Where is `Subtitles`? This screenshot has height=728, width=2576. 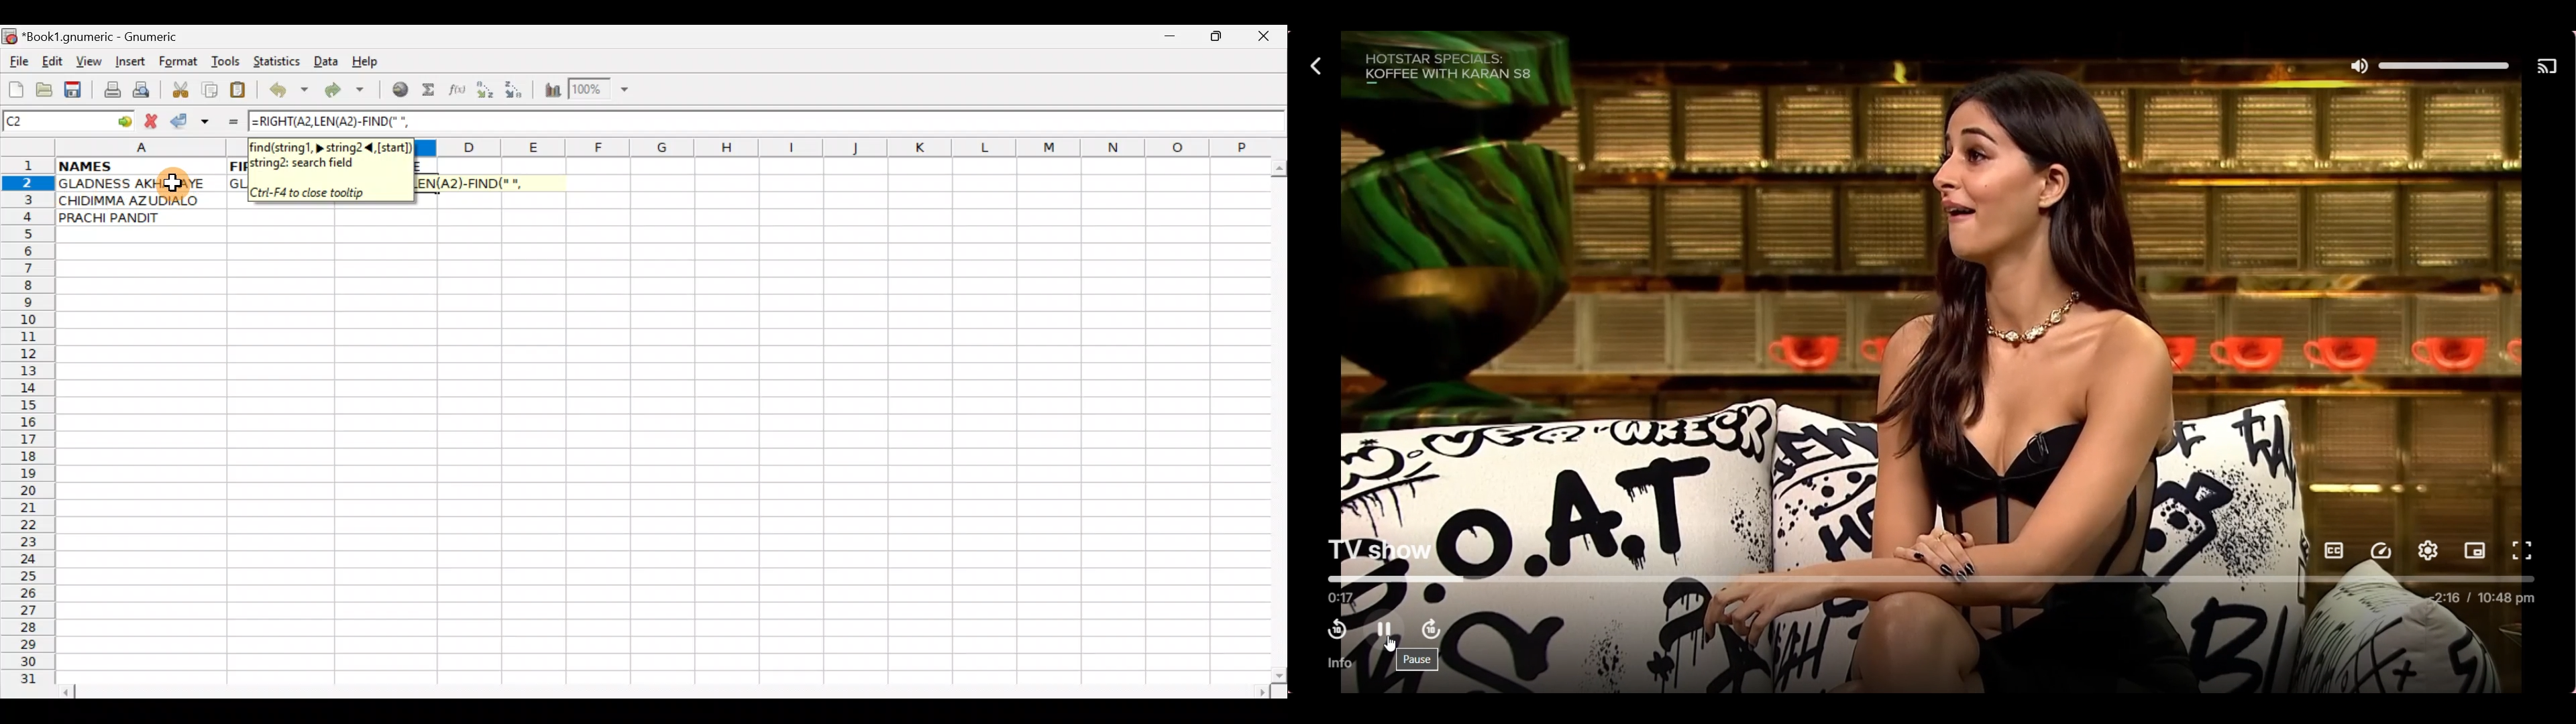 Subtitles is located at coordinates (2334, 550).